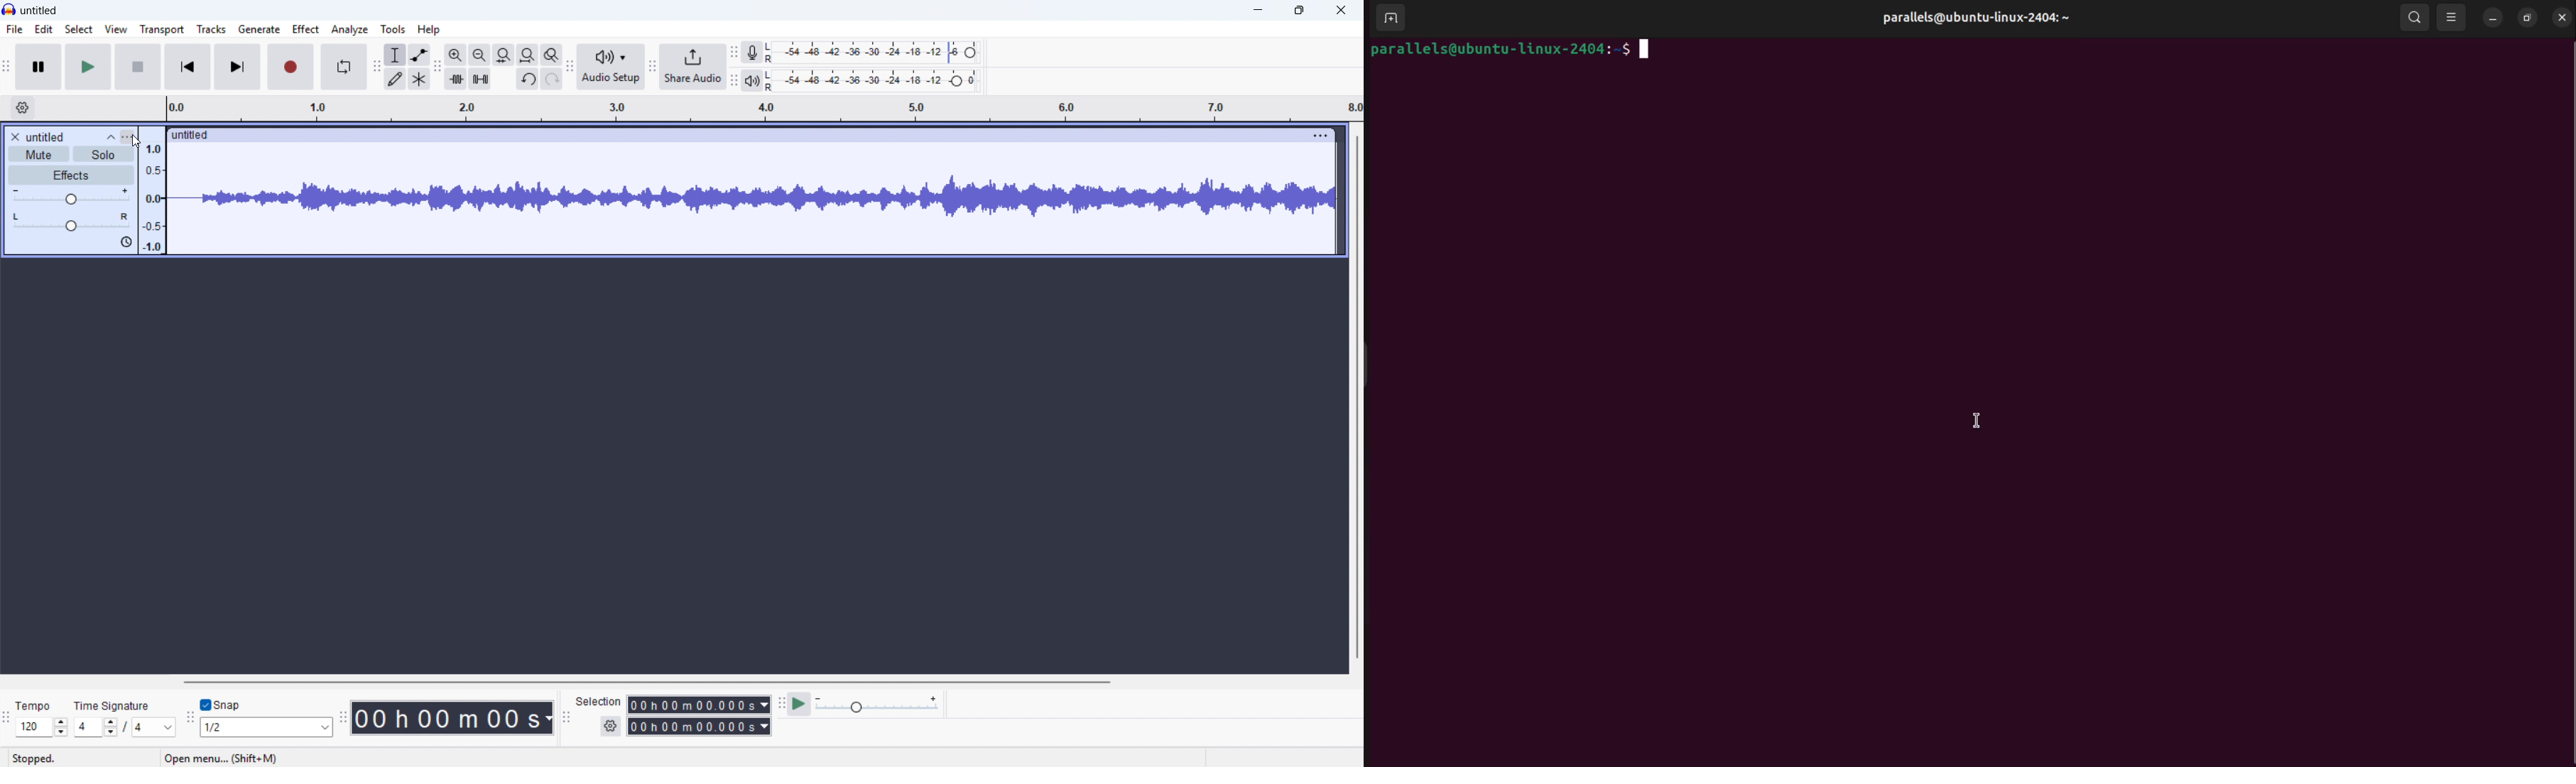  Describe the element at coordinates (395, 79) in the screenshot. I see `Draw tool ` at that location.